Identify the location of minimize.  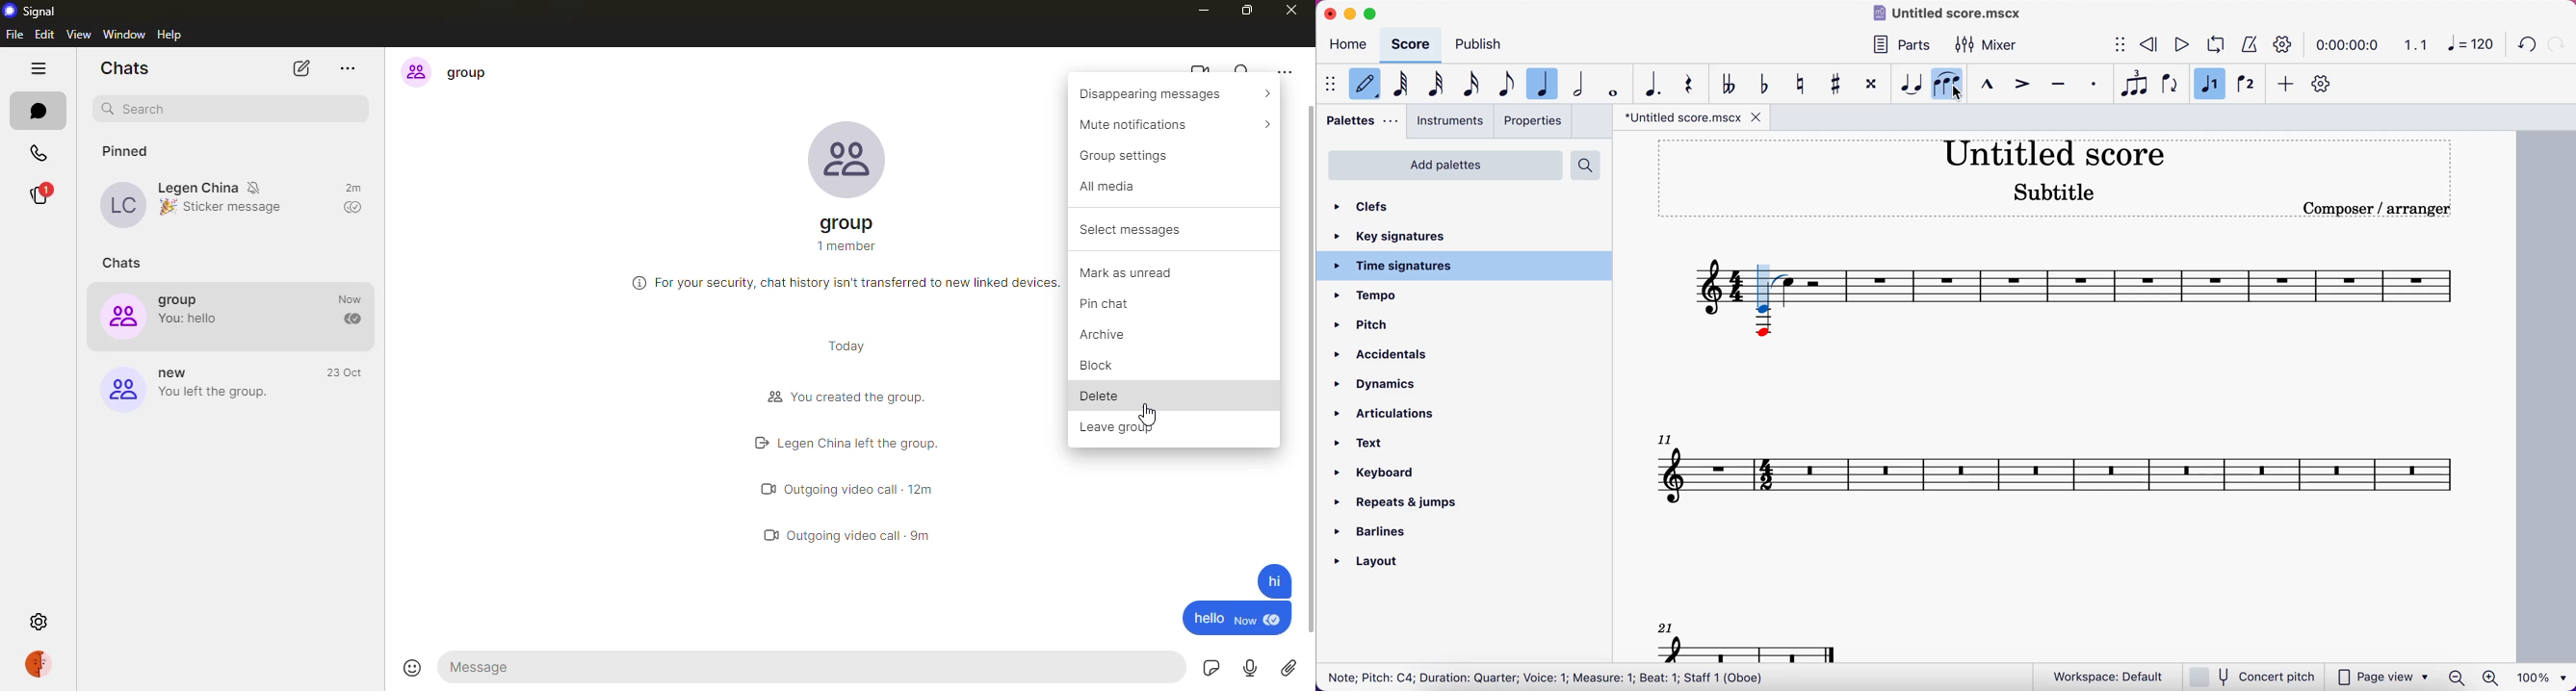
(1349, 14).